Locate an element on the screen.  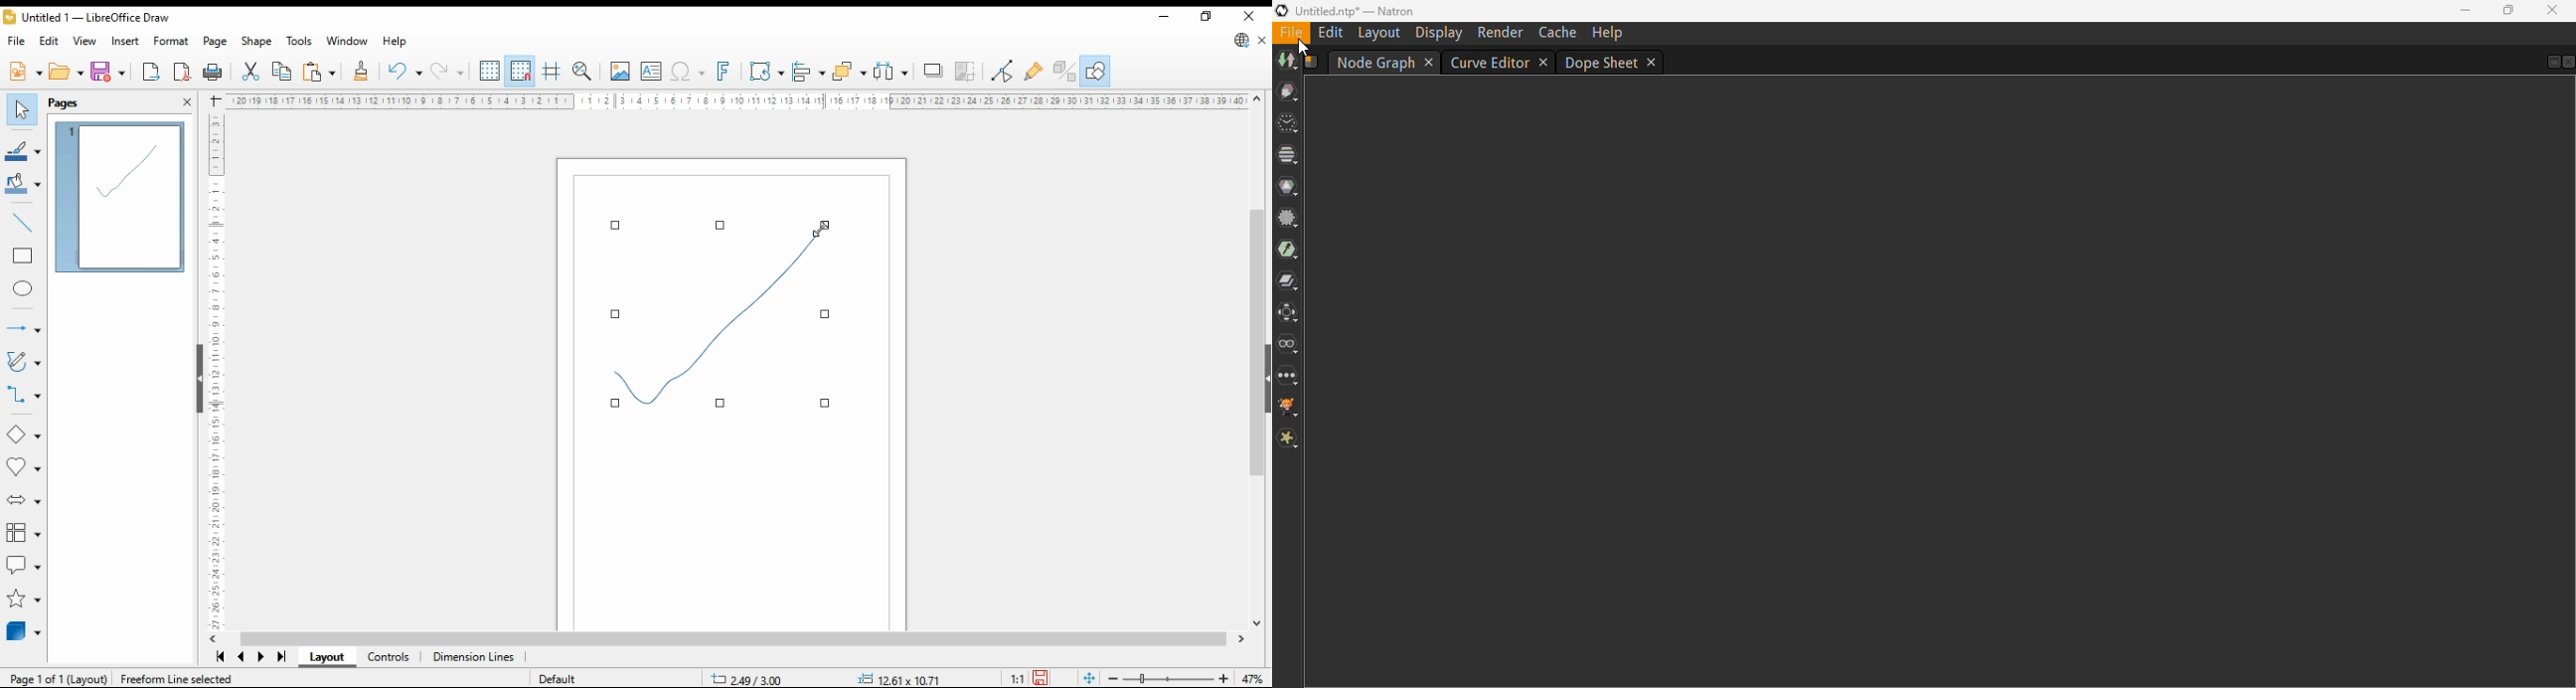
window is located at coordinates (347, 41).